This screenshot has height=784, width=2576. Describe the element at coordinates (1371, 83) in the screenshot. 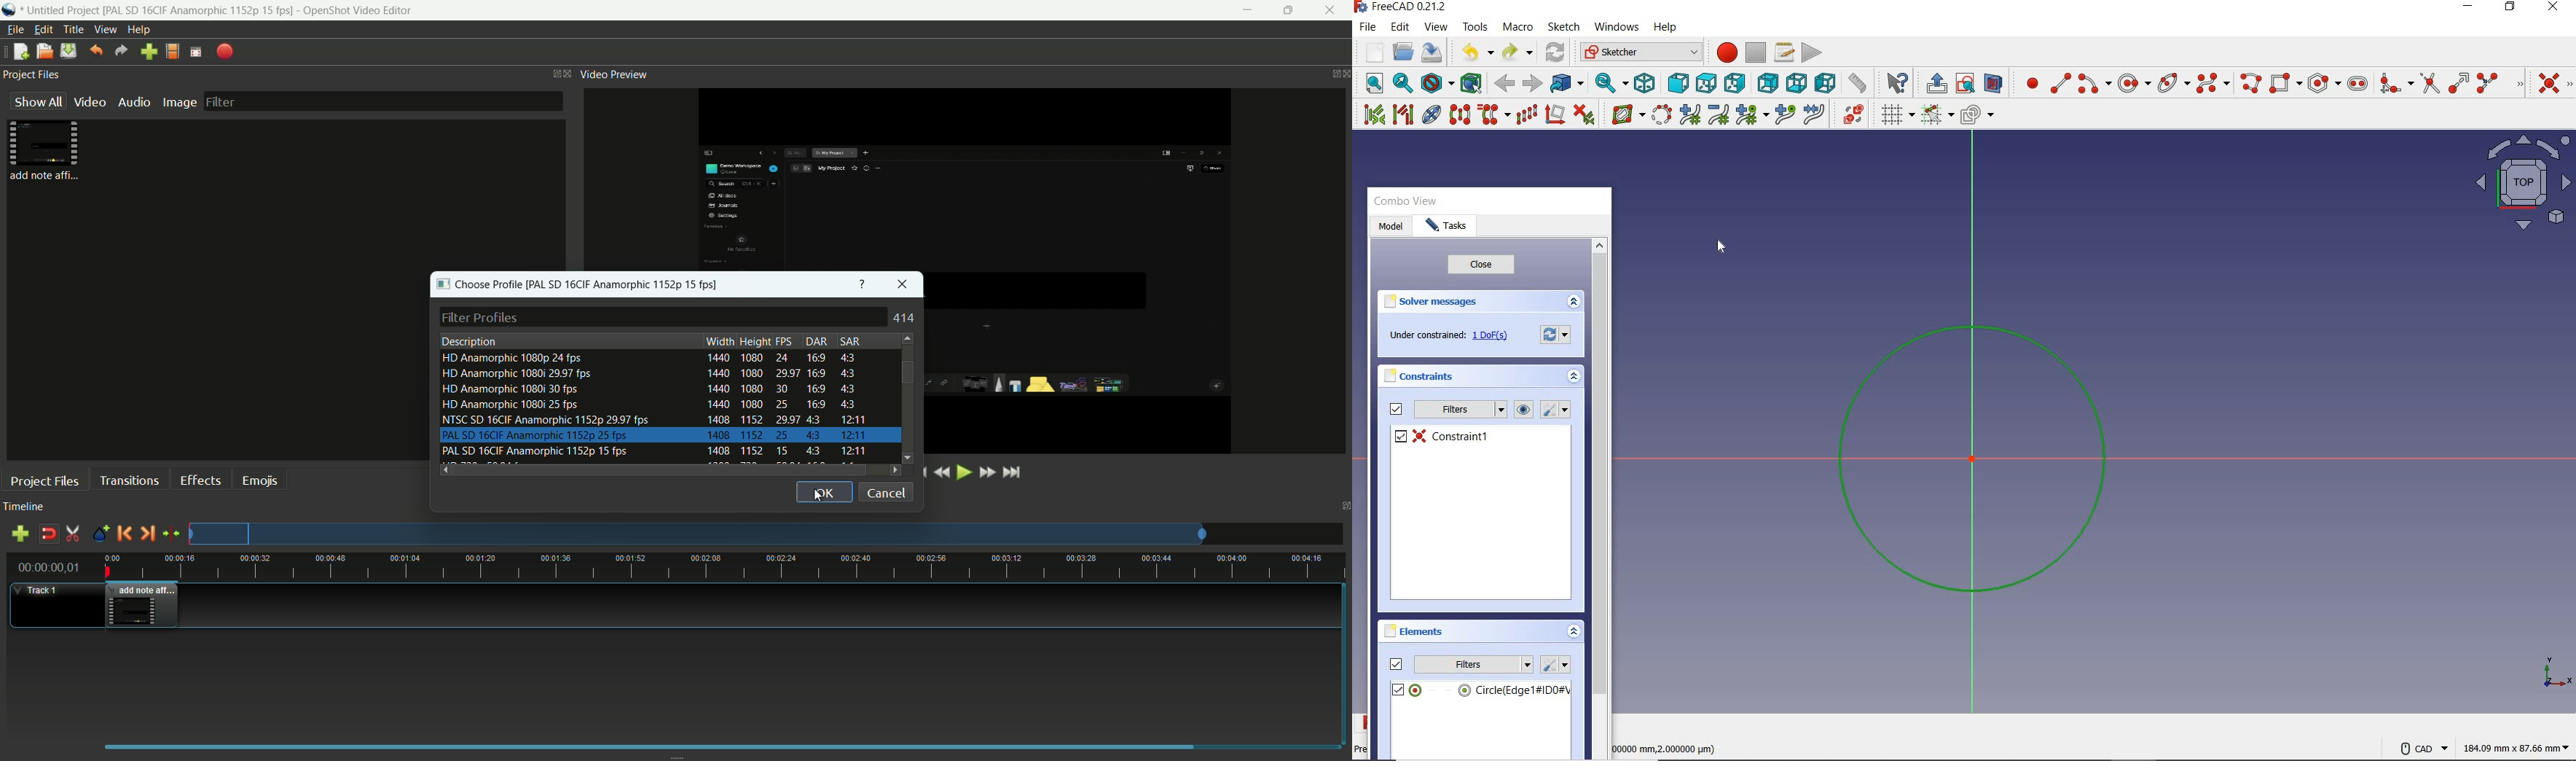

I see `fit all` at that location.